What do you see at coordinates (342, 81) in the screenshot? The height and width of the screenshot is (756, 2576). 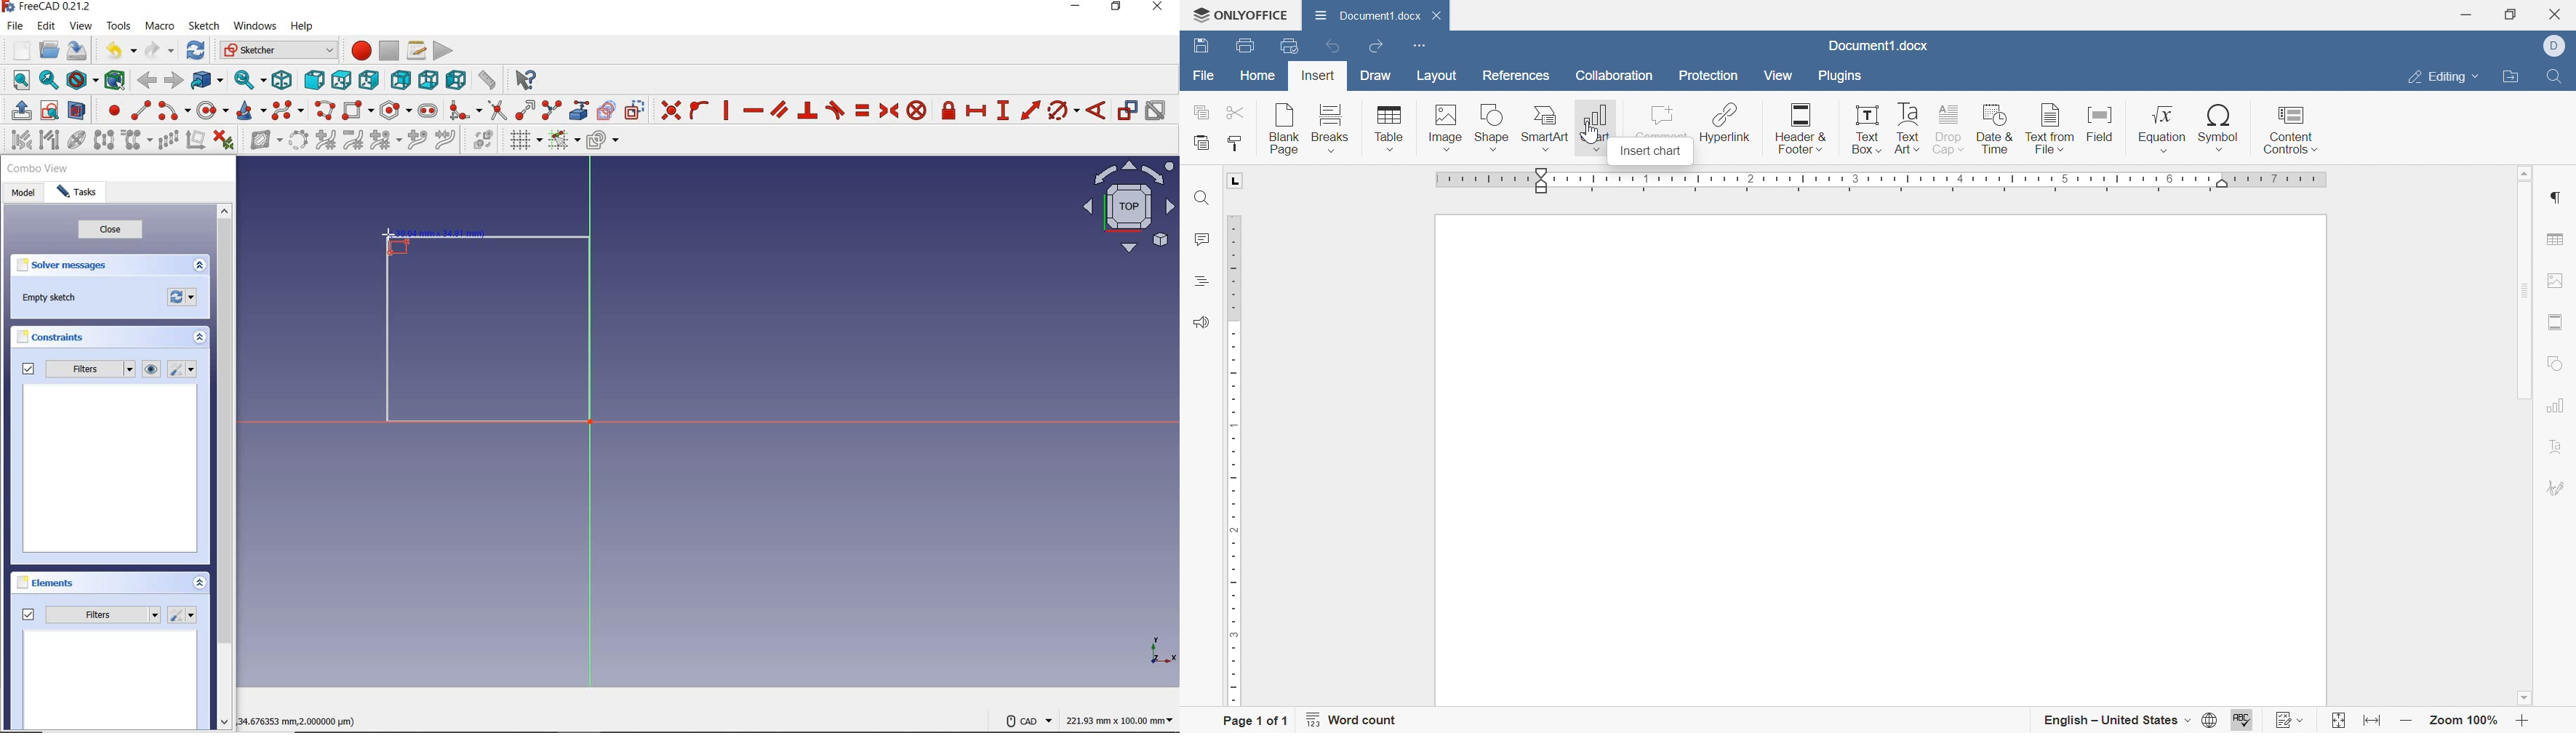 I see `top` at bounding box center [342, 81].